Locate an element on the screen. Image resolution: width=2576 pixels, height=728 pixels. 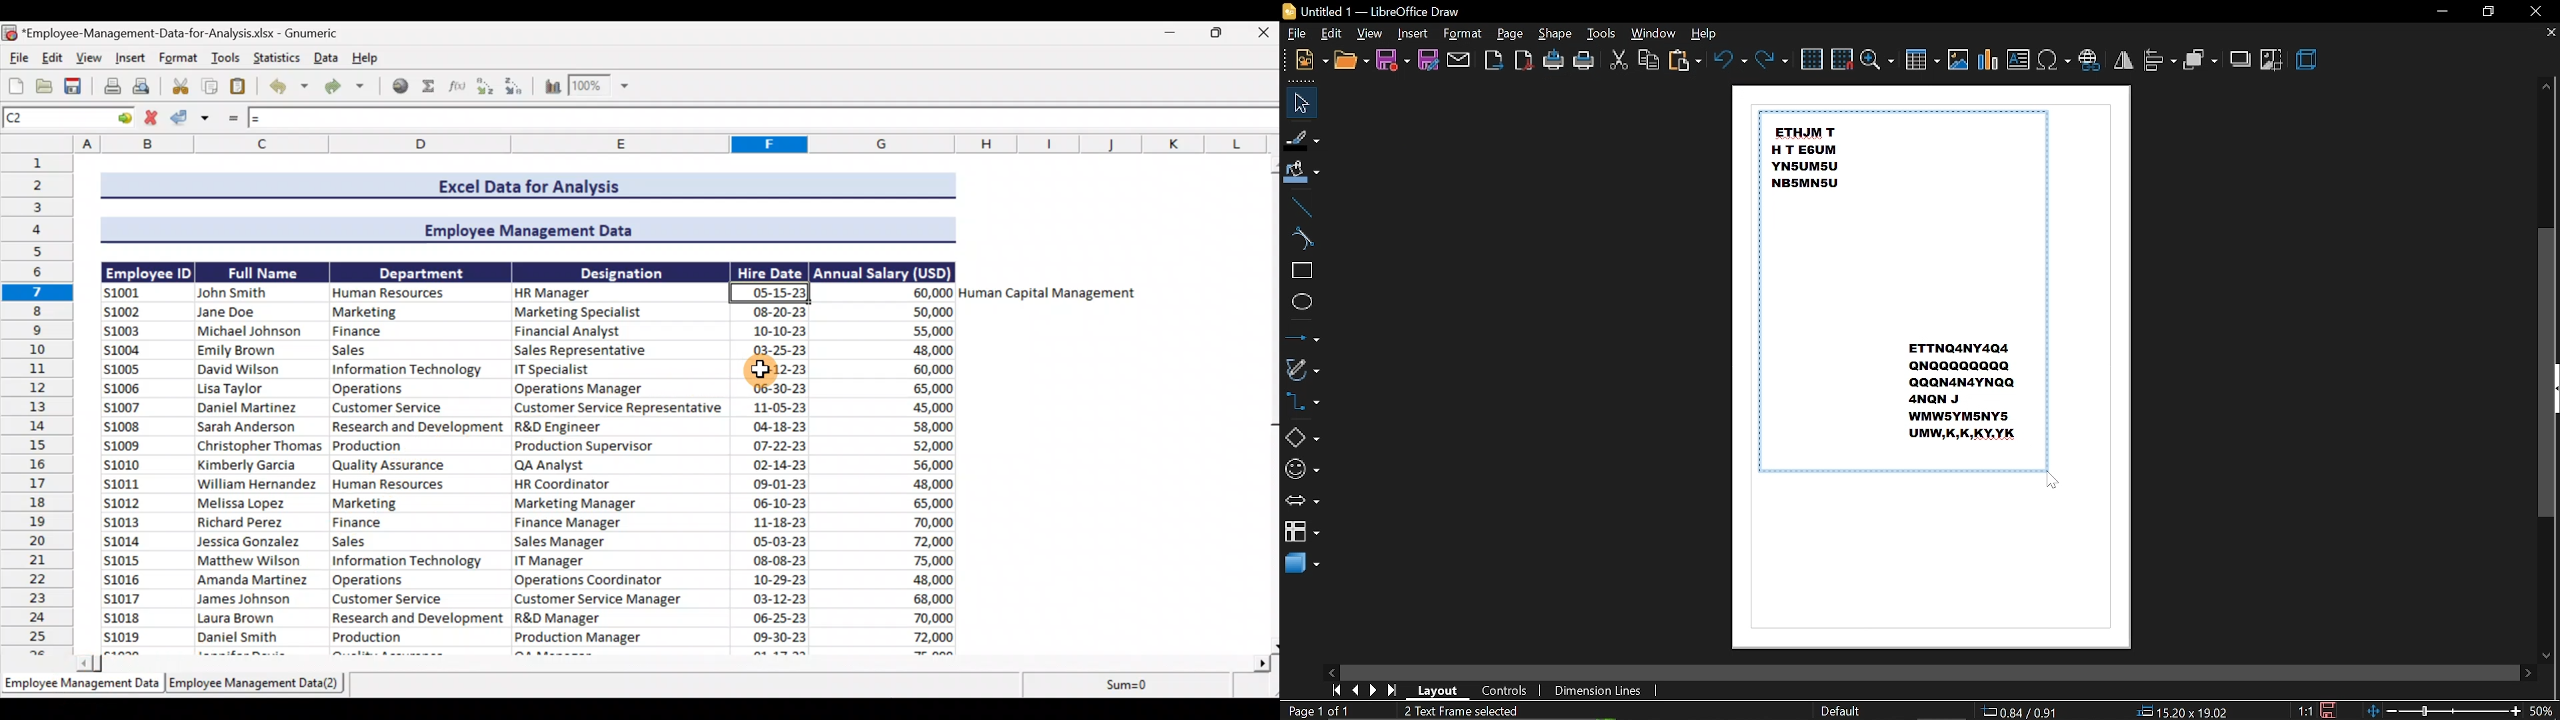
default is located at coordinates (1840, 711).